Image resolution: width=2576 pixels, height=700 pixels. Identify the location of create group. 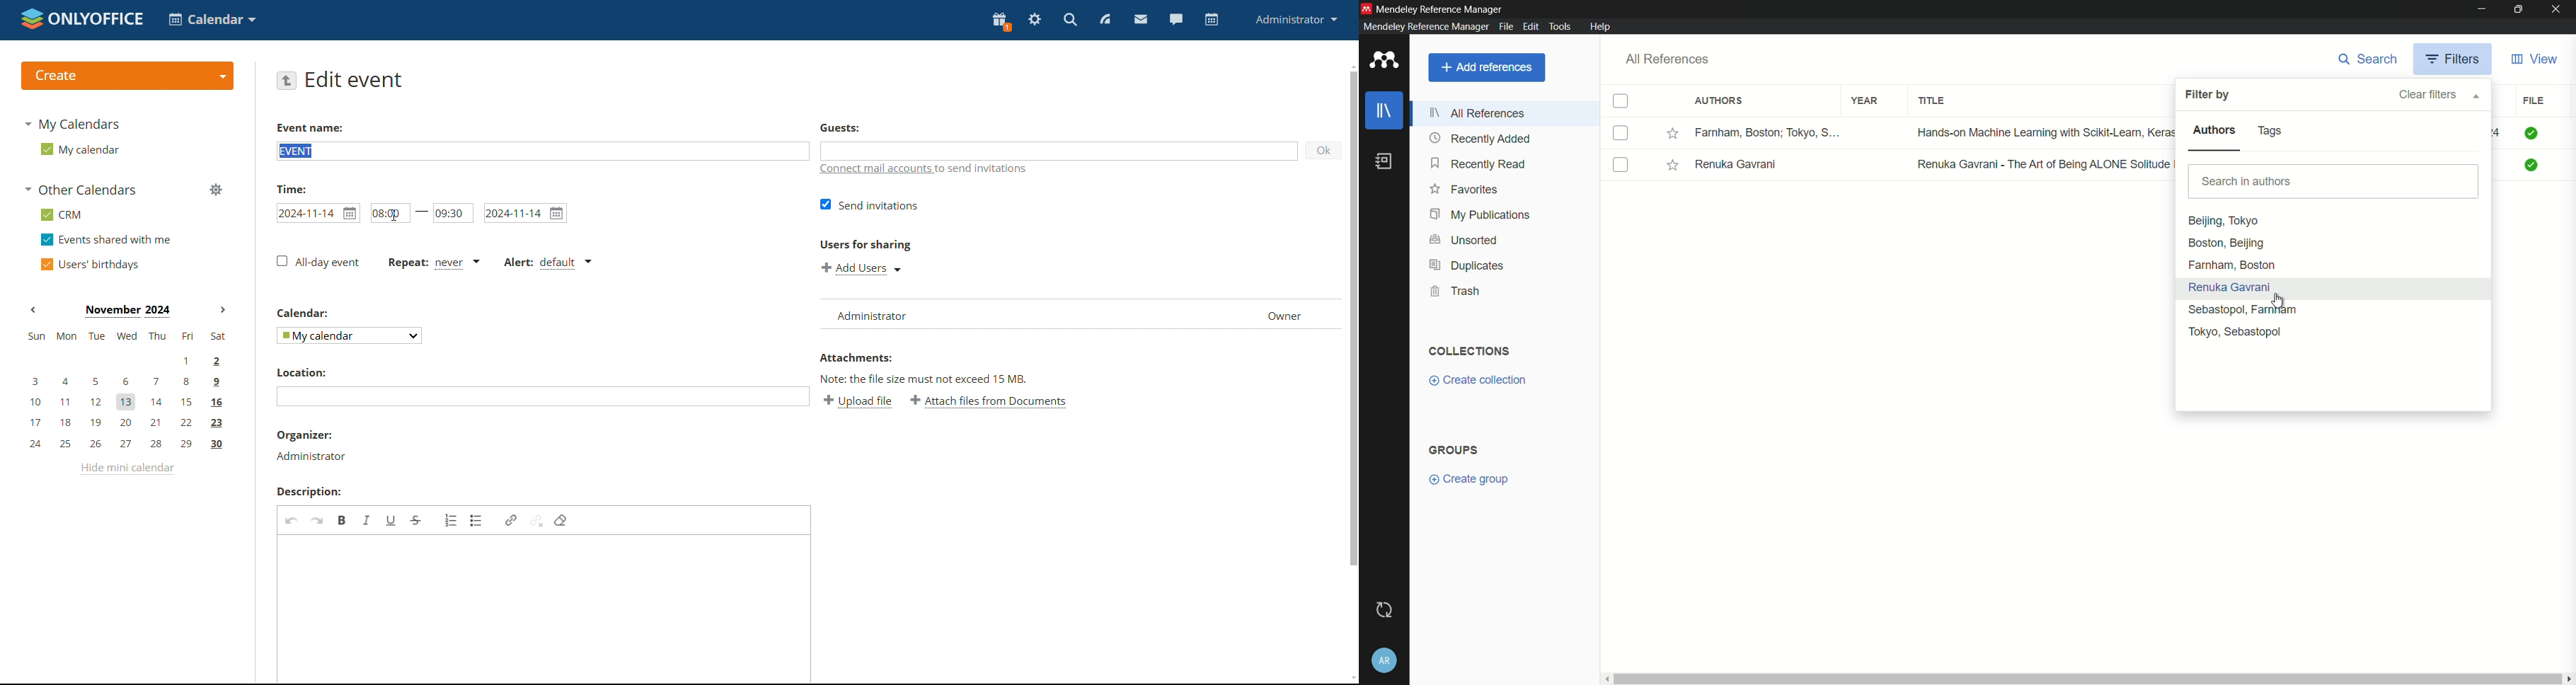
(1468, 480).